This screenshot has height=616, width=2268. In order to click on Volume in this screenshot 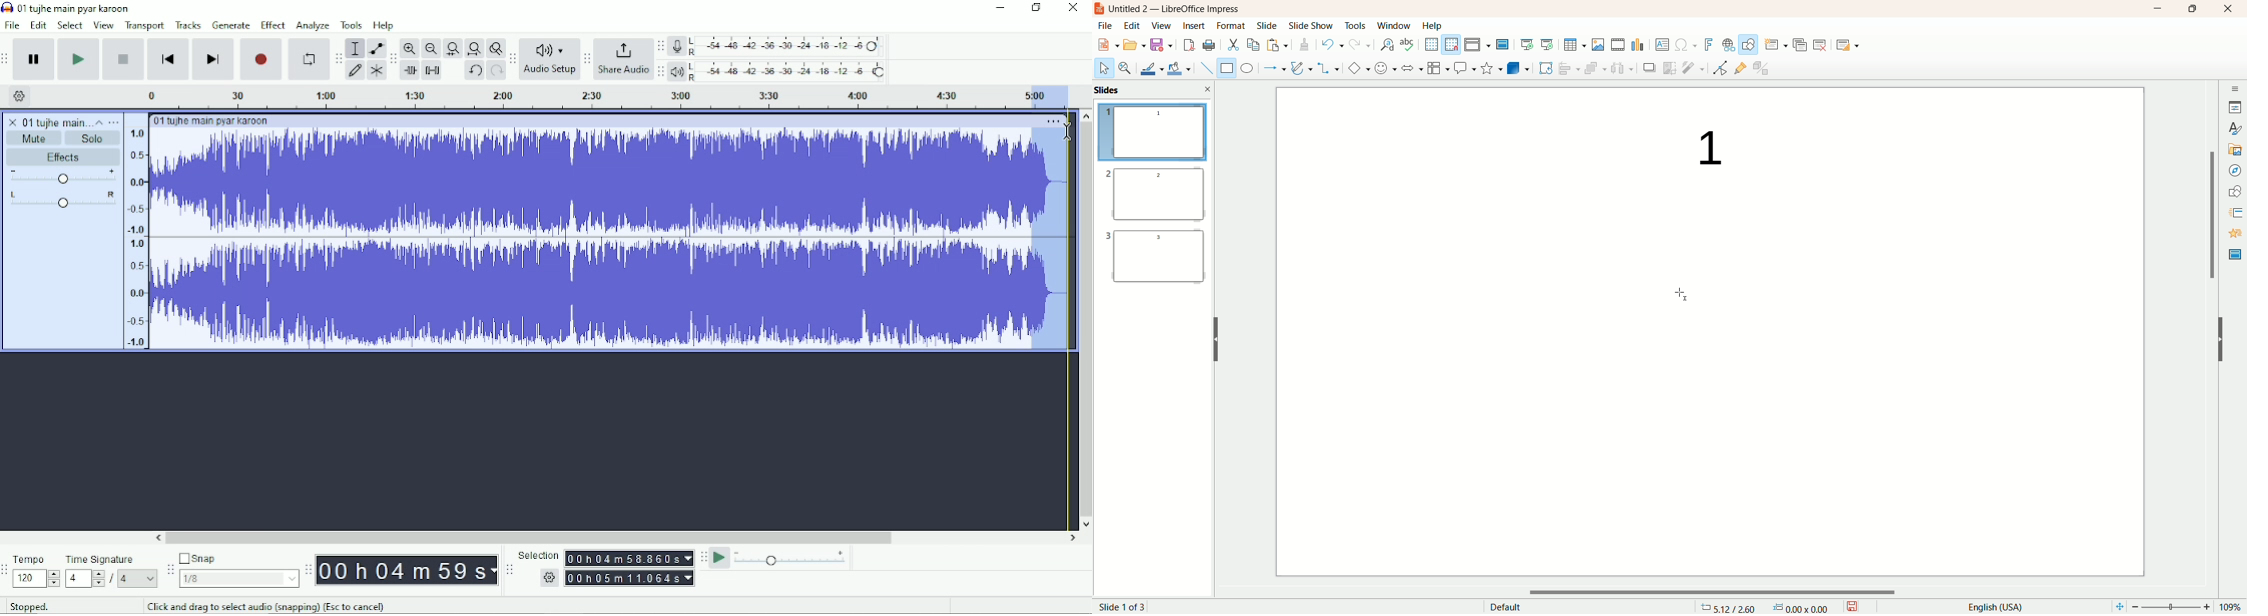, I will do `click(63, 177)`.